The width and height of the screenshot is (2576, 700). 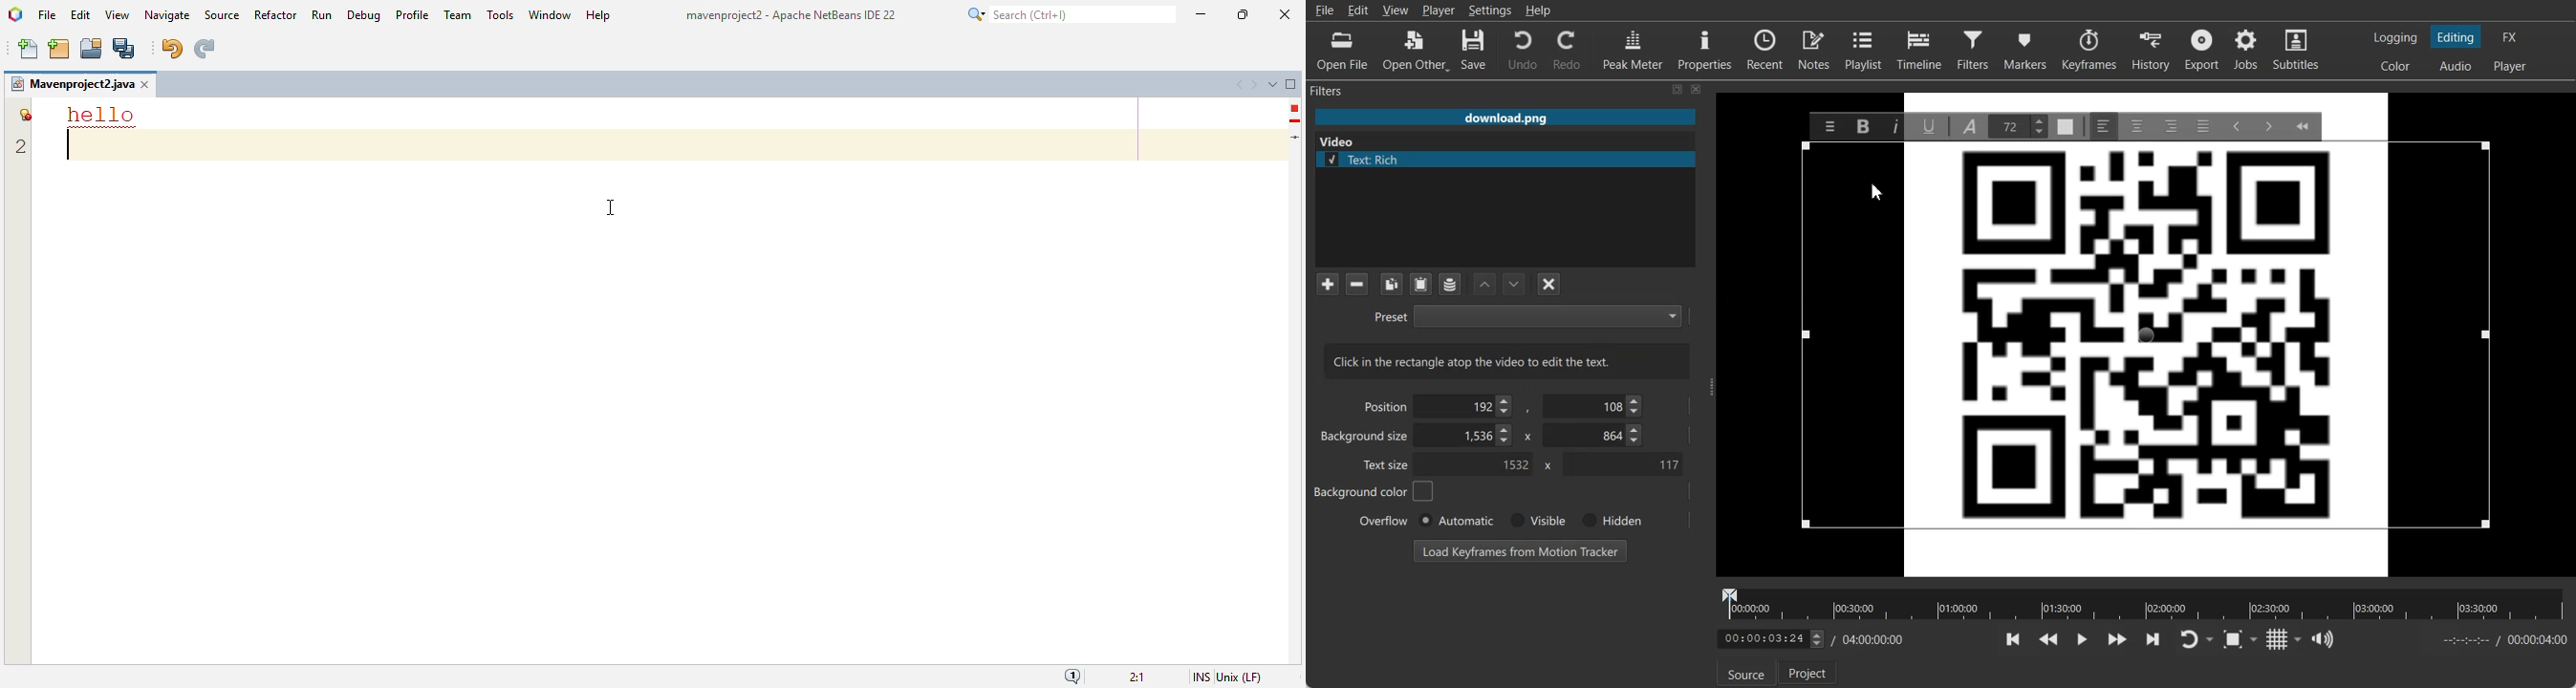 What do you see at coordinates (1634, 49) in the screenshot?
I see `Peak Meter` at bounding box center [1634, 49].